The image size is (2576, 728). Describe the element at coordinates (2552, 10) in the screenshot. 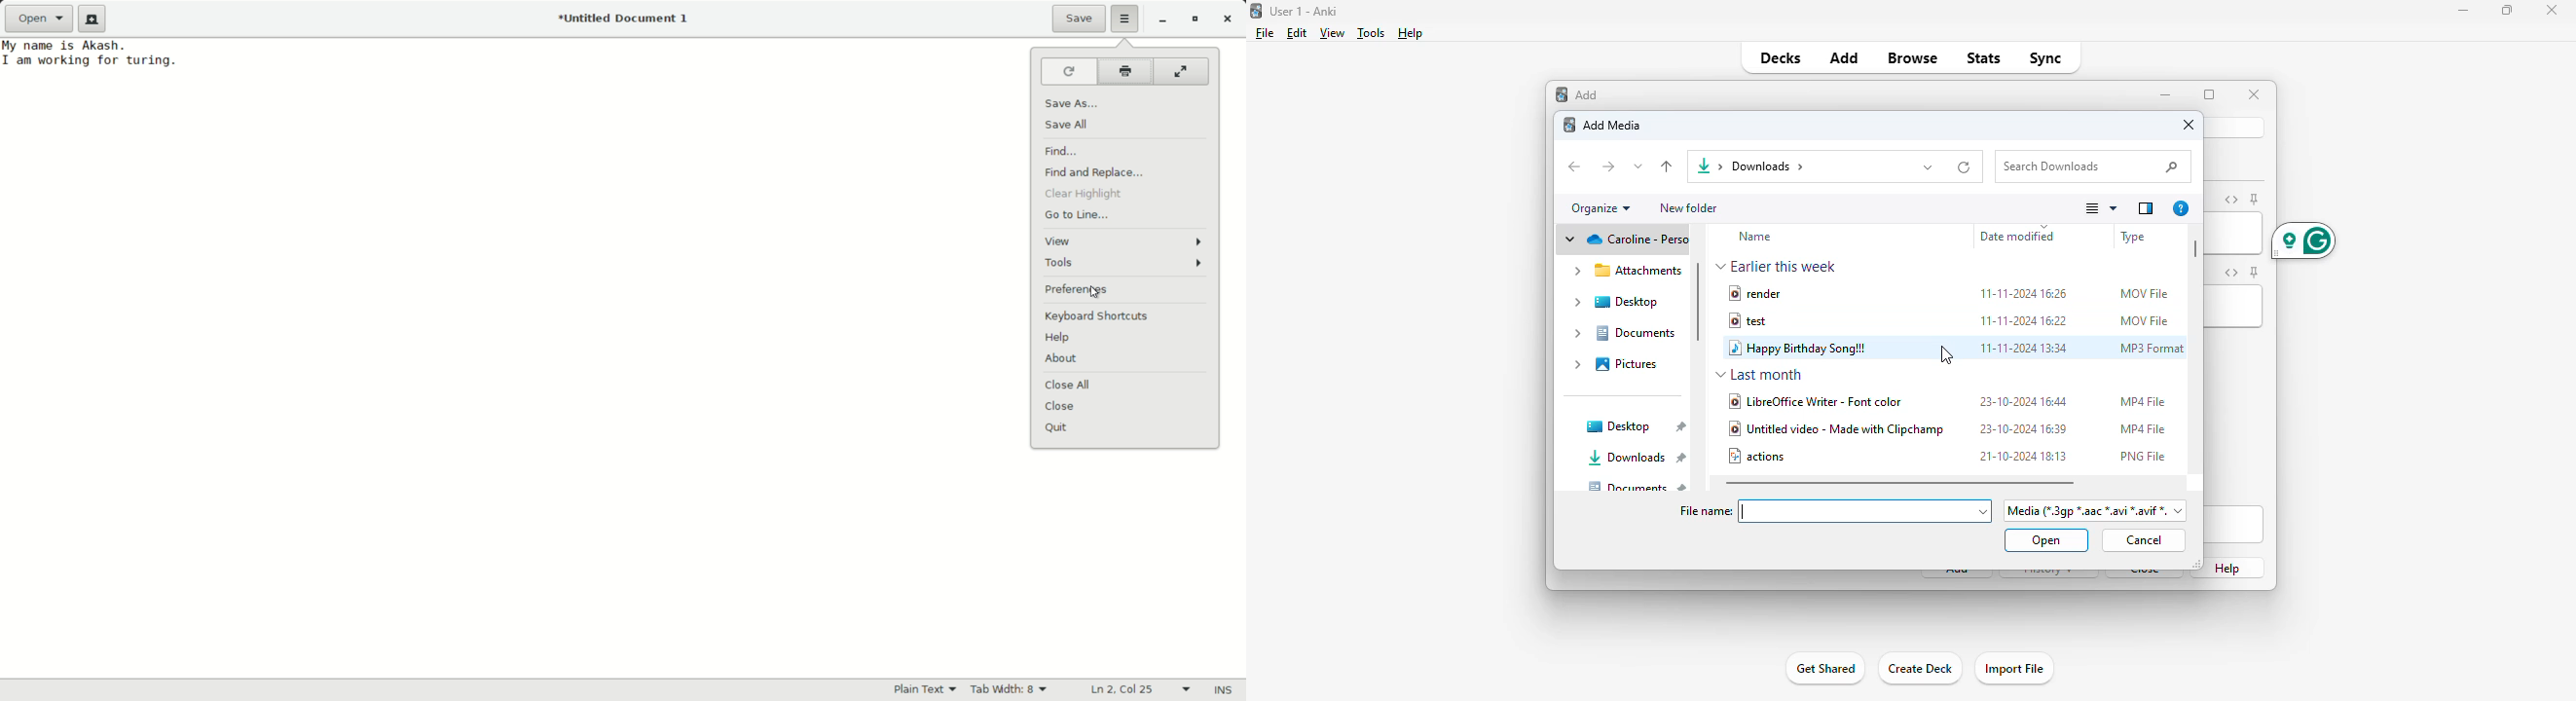

I see `close` at that location.